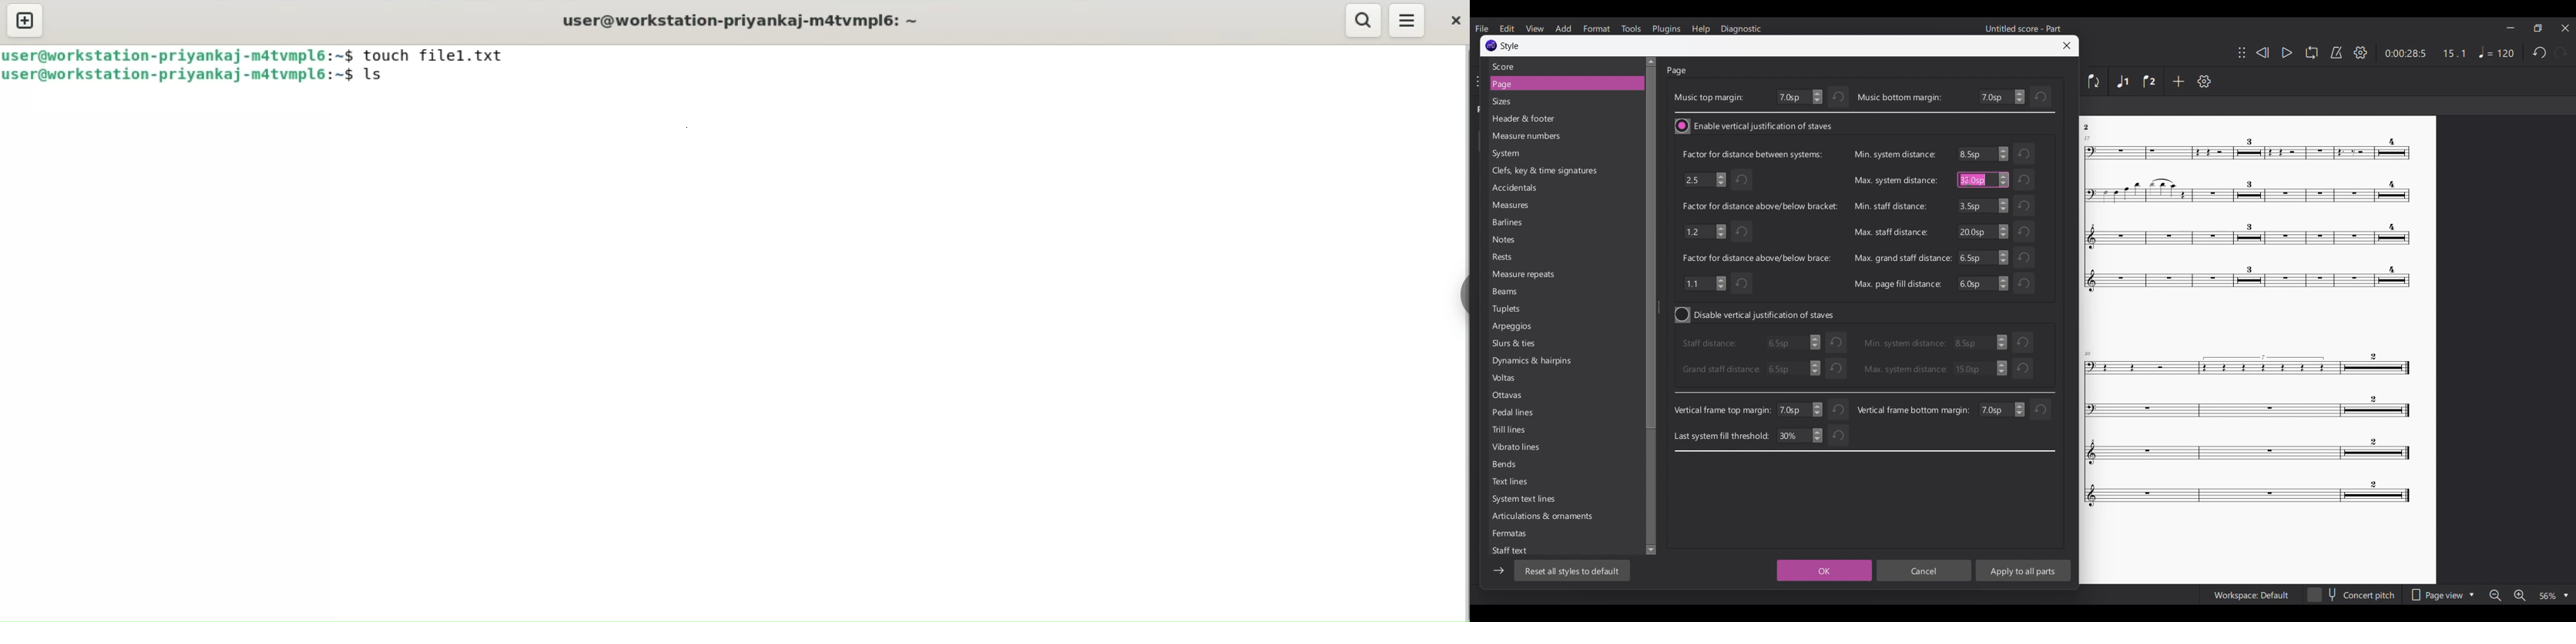  I want to click on Undo, so click(2025, 154).